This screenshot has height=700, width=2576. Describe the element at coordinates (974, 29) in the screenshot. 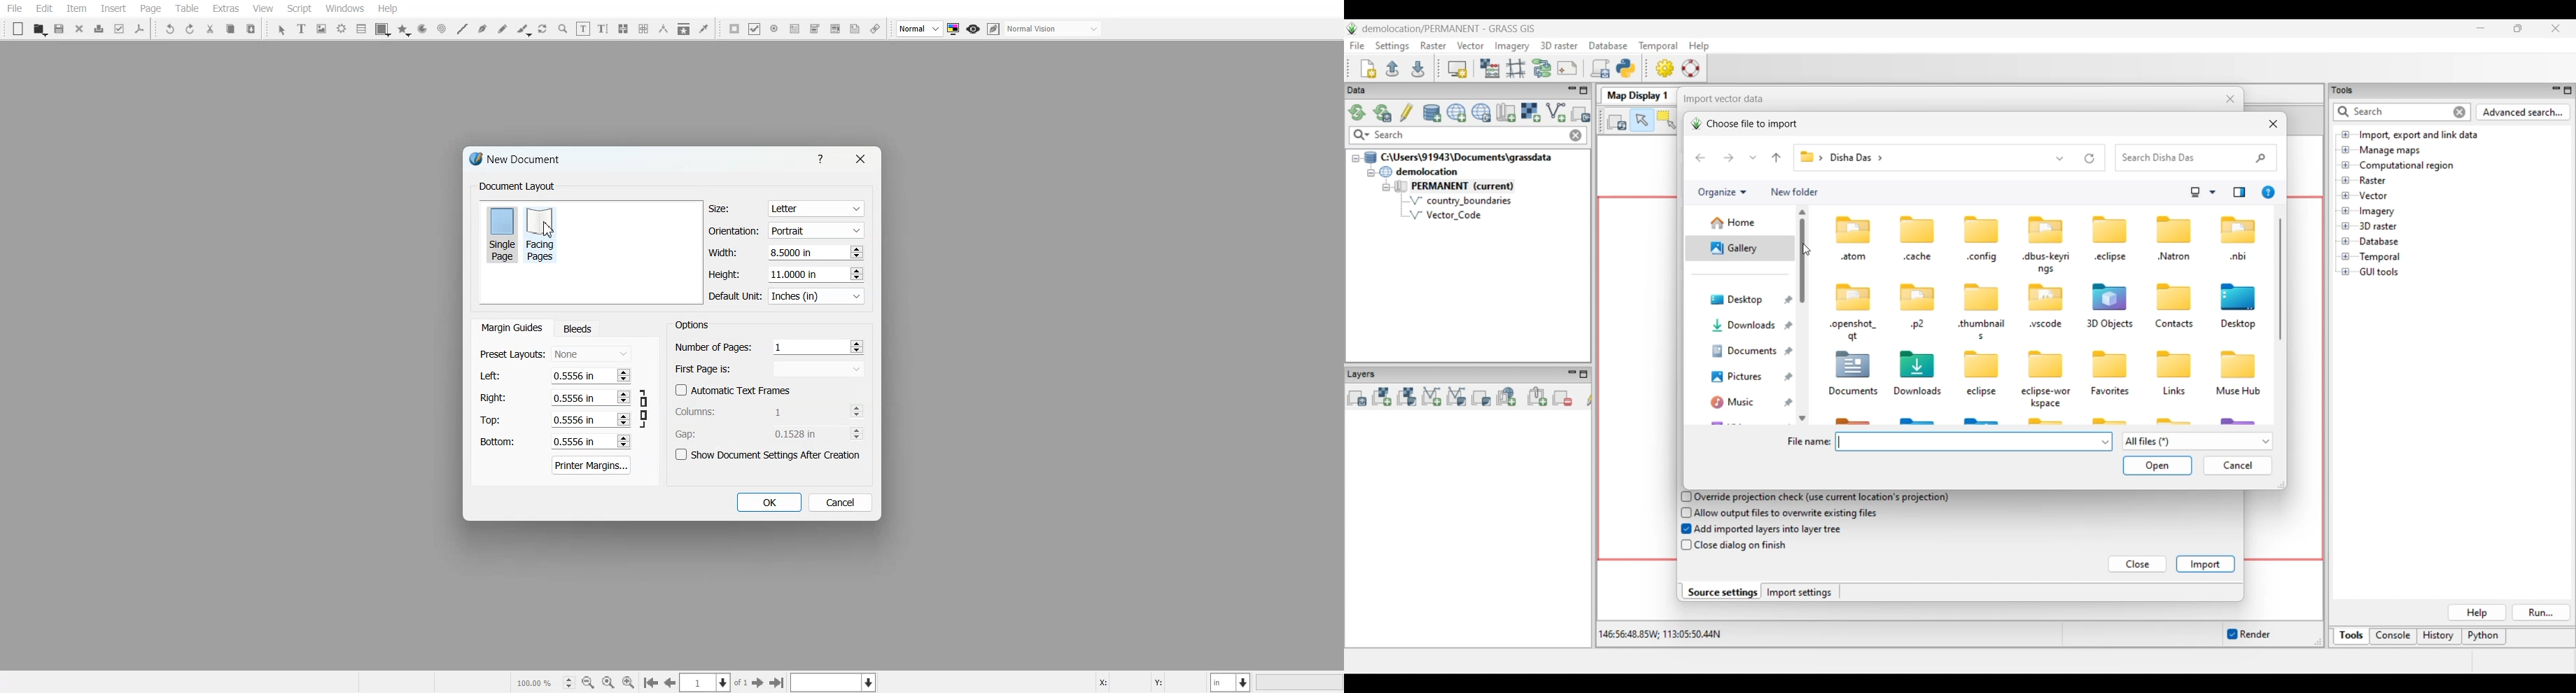

I see `Preview mode` at that location.